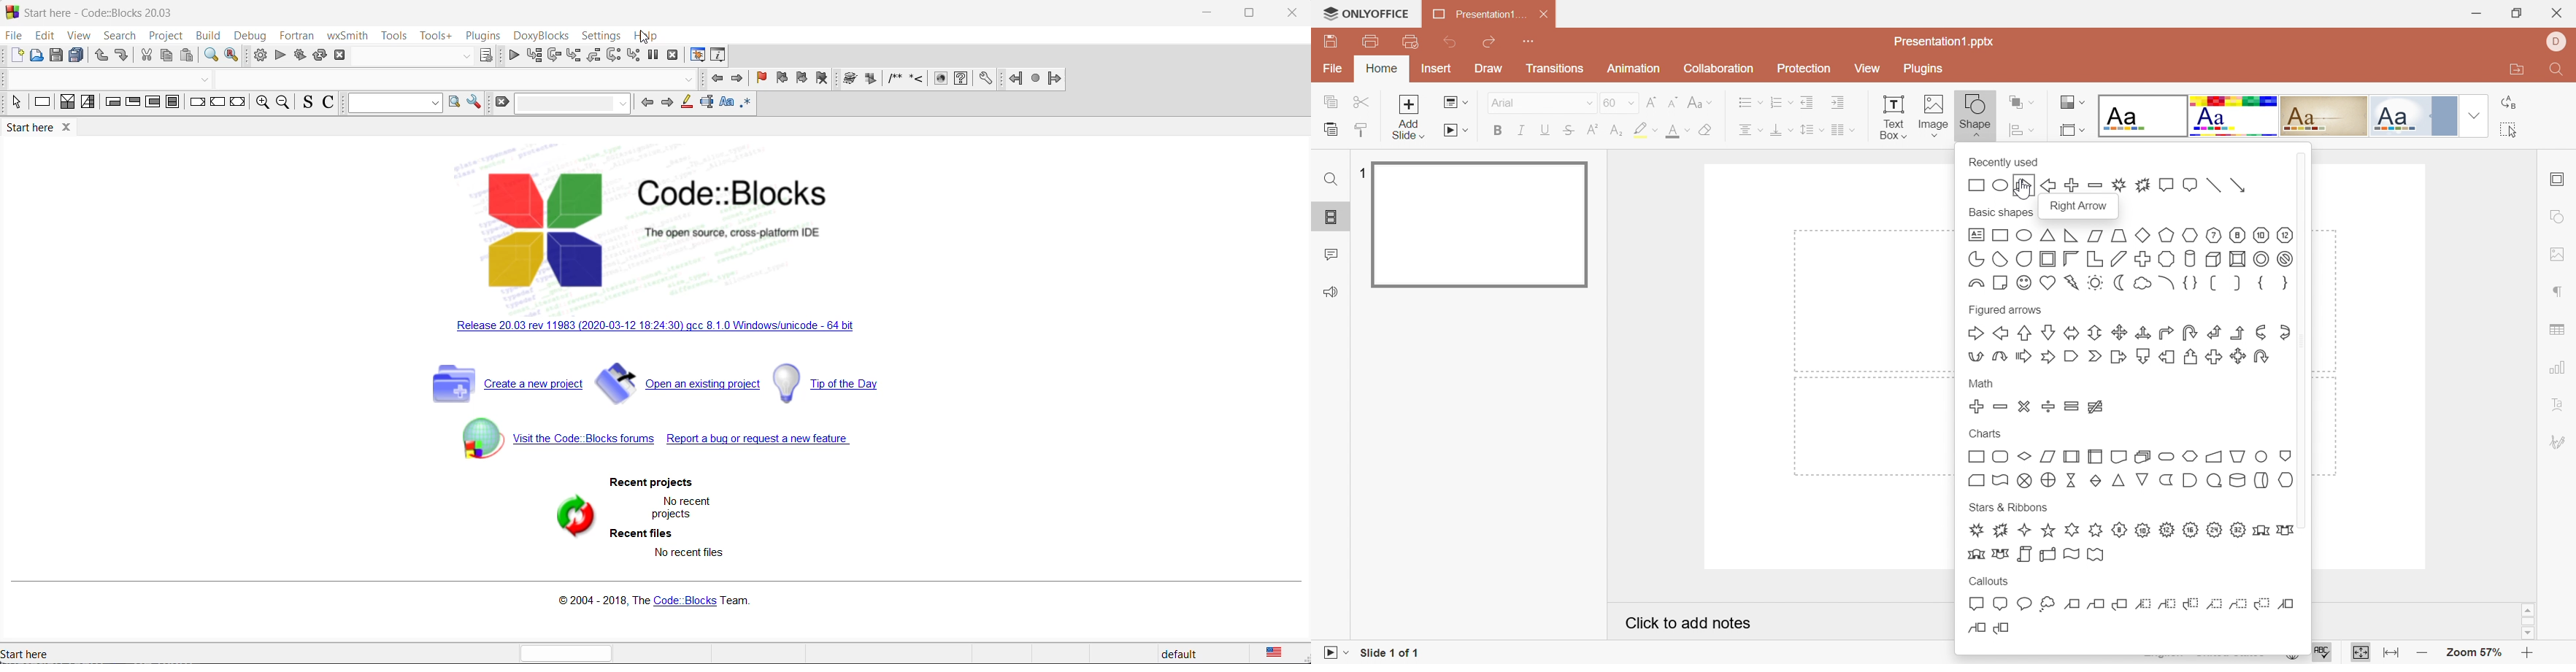  I want to click on no recent projects, so click(680, 508).